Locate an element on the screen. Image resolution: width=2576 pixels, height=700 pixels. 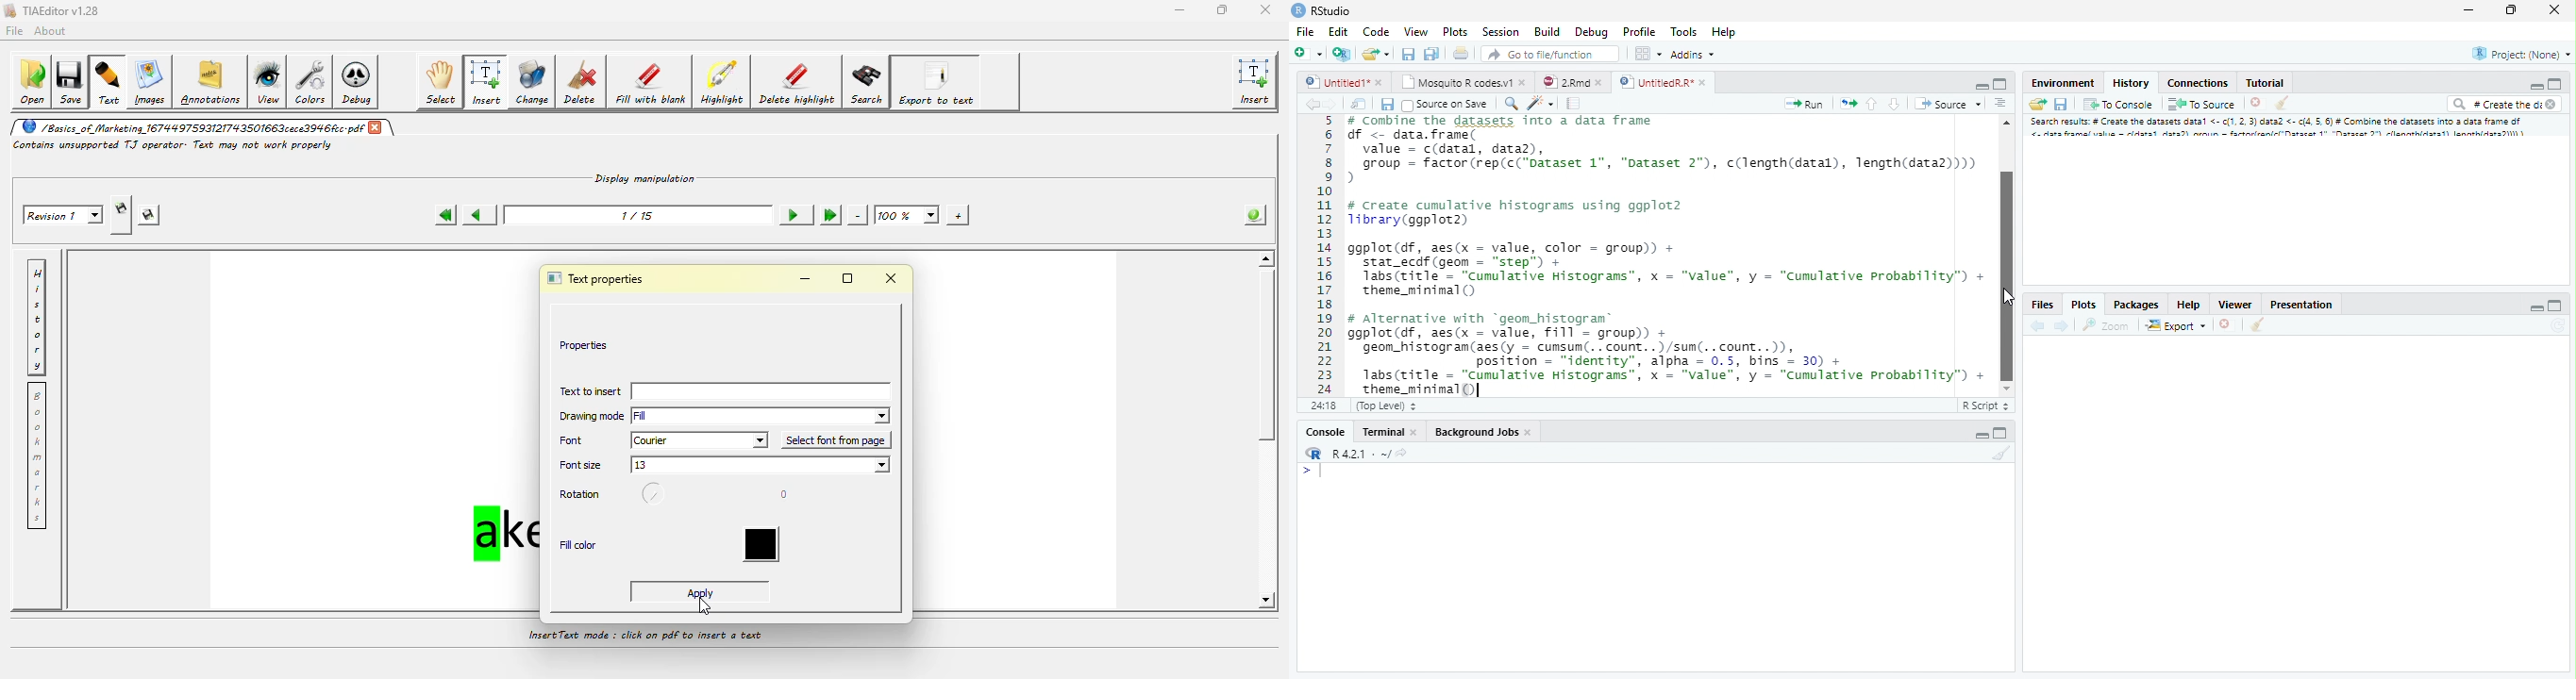
Scrollbar is located at coordinates (2005, 253).